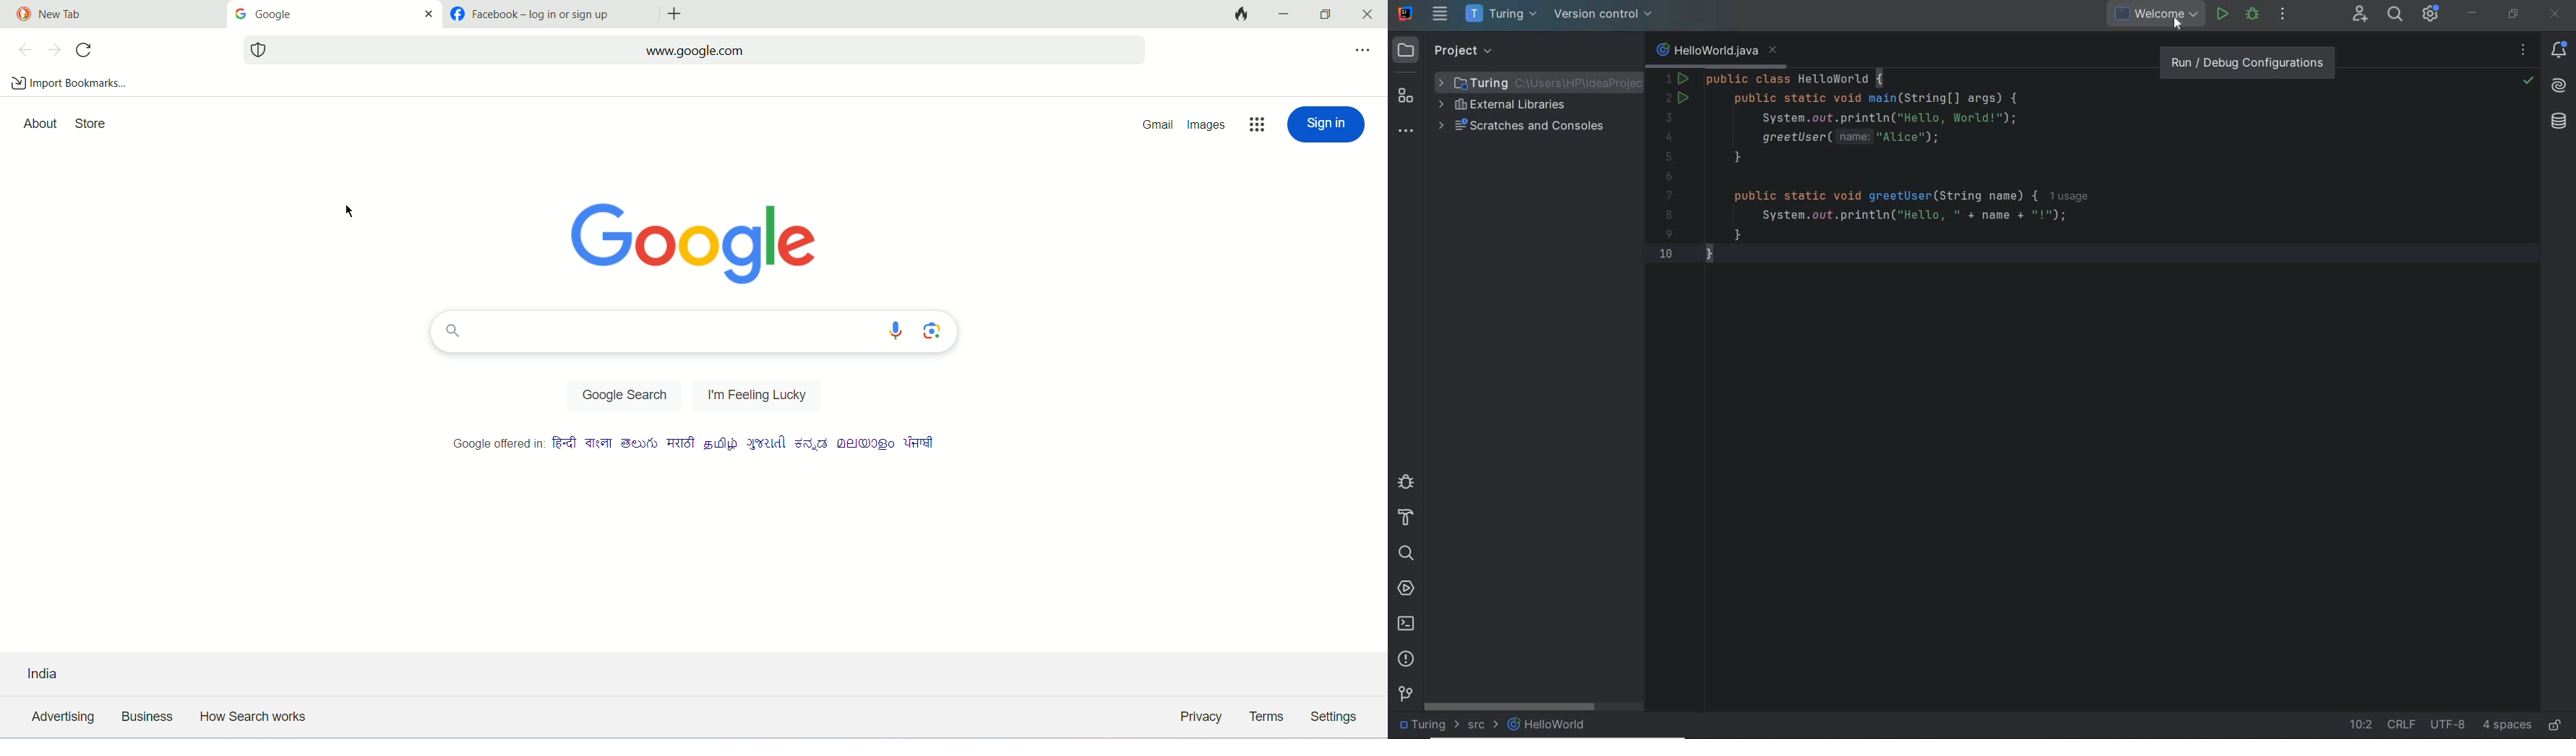 This screenshot has height=756, width=2576. Describe the element at coordinates (1406, 623) in the screenshot. I see `terminal` at that location.